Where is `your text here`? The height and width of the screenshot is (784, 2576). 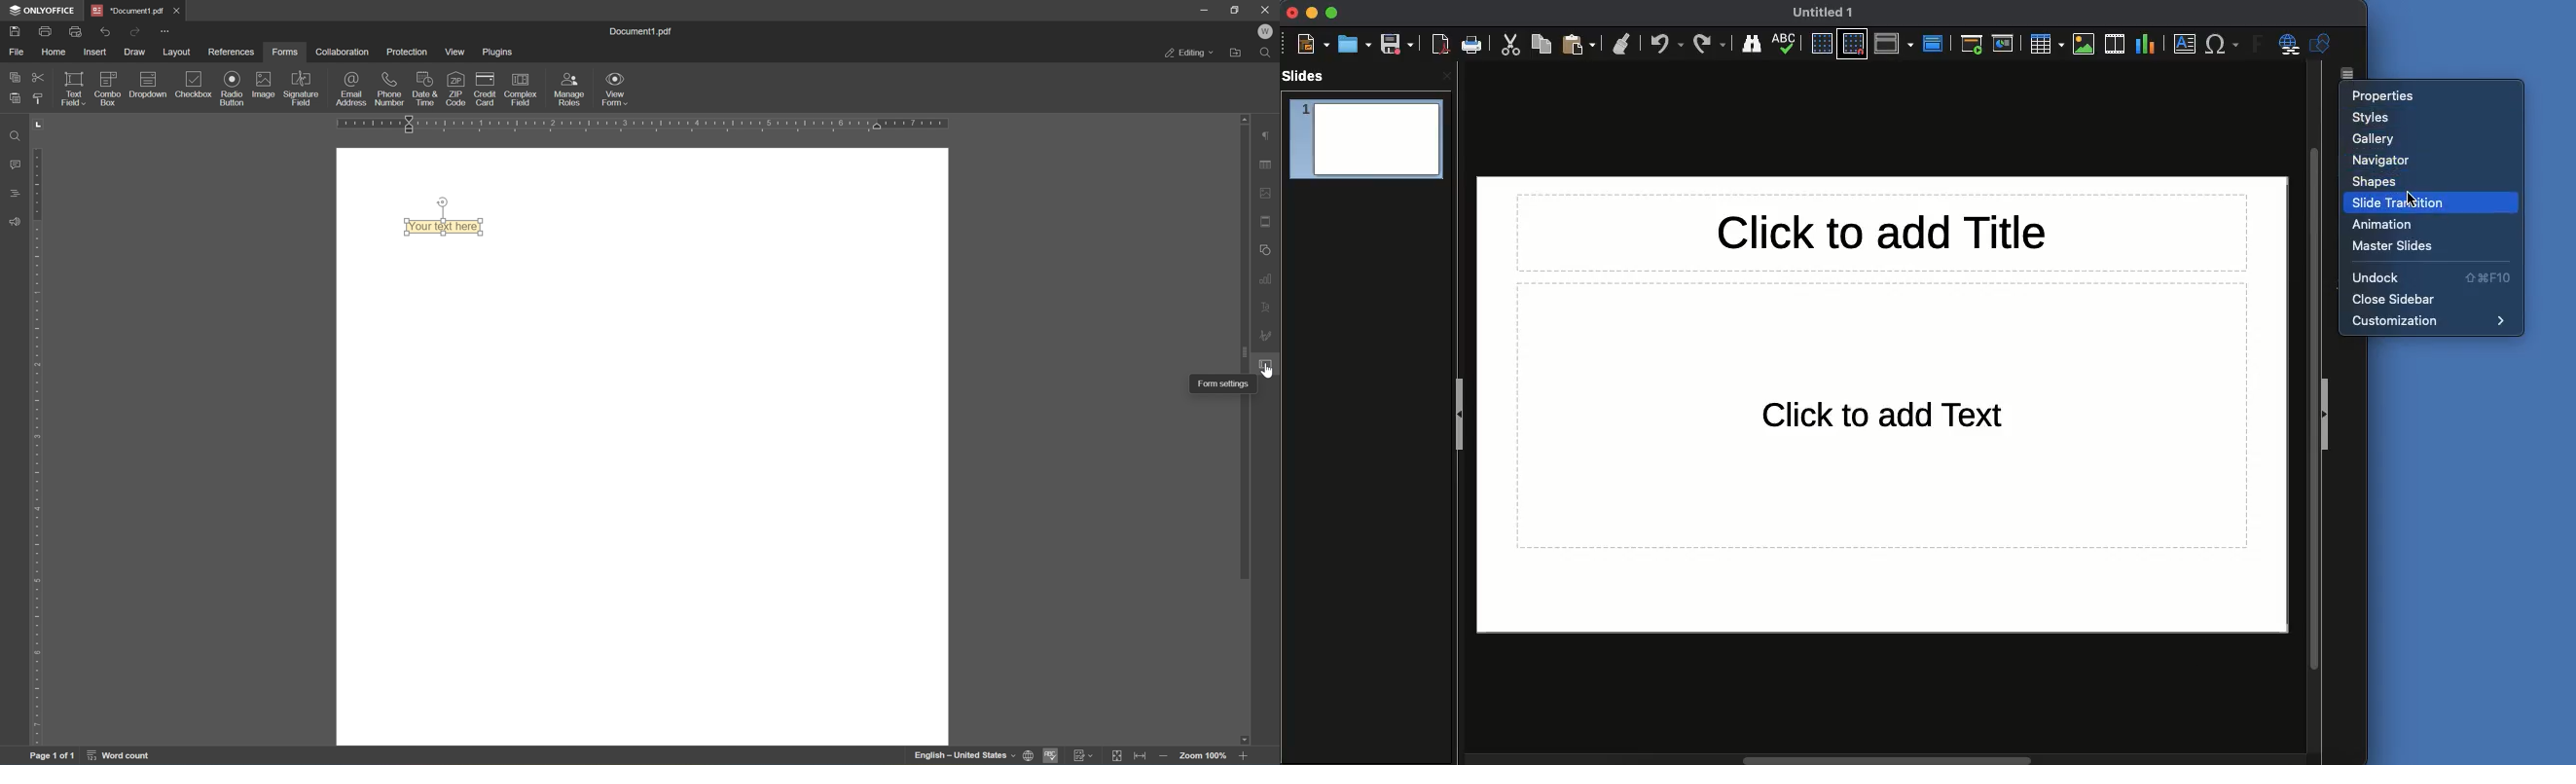
your text here is located at coordinates (445, 226).